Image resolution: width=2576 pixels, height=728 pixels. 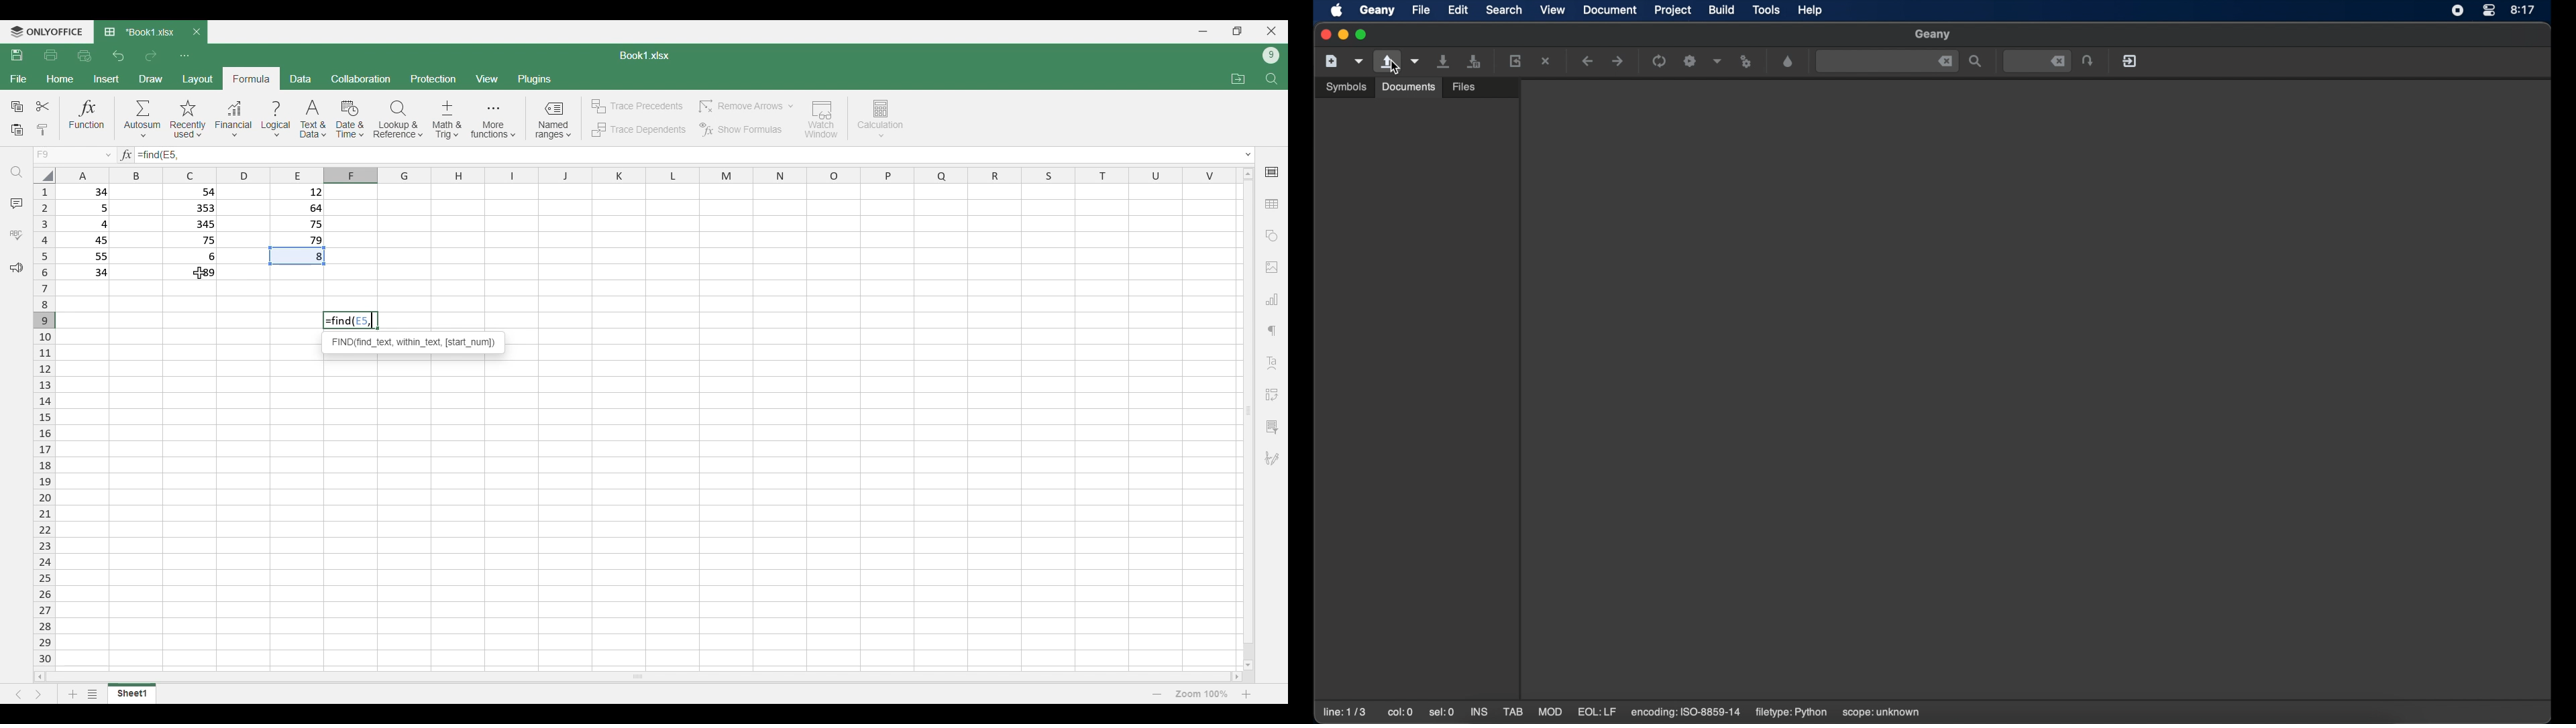 What do you see at coordinates (199, 273) in the screenshot?
I see `Cursor clicking on cell` at bounding box center [199, 273].